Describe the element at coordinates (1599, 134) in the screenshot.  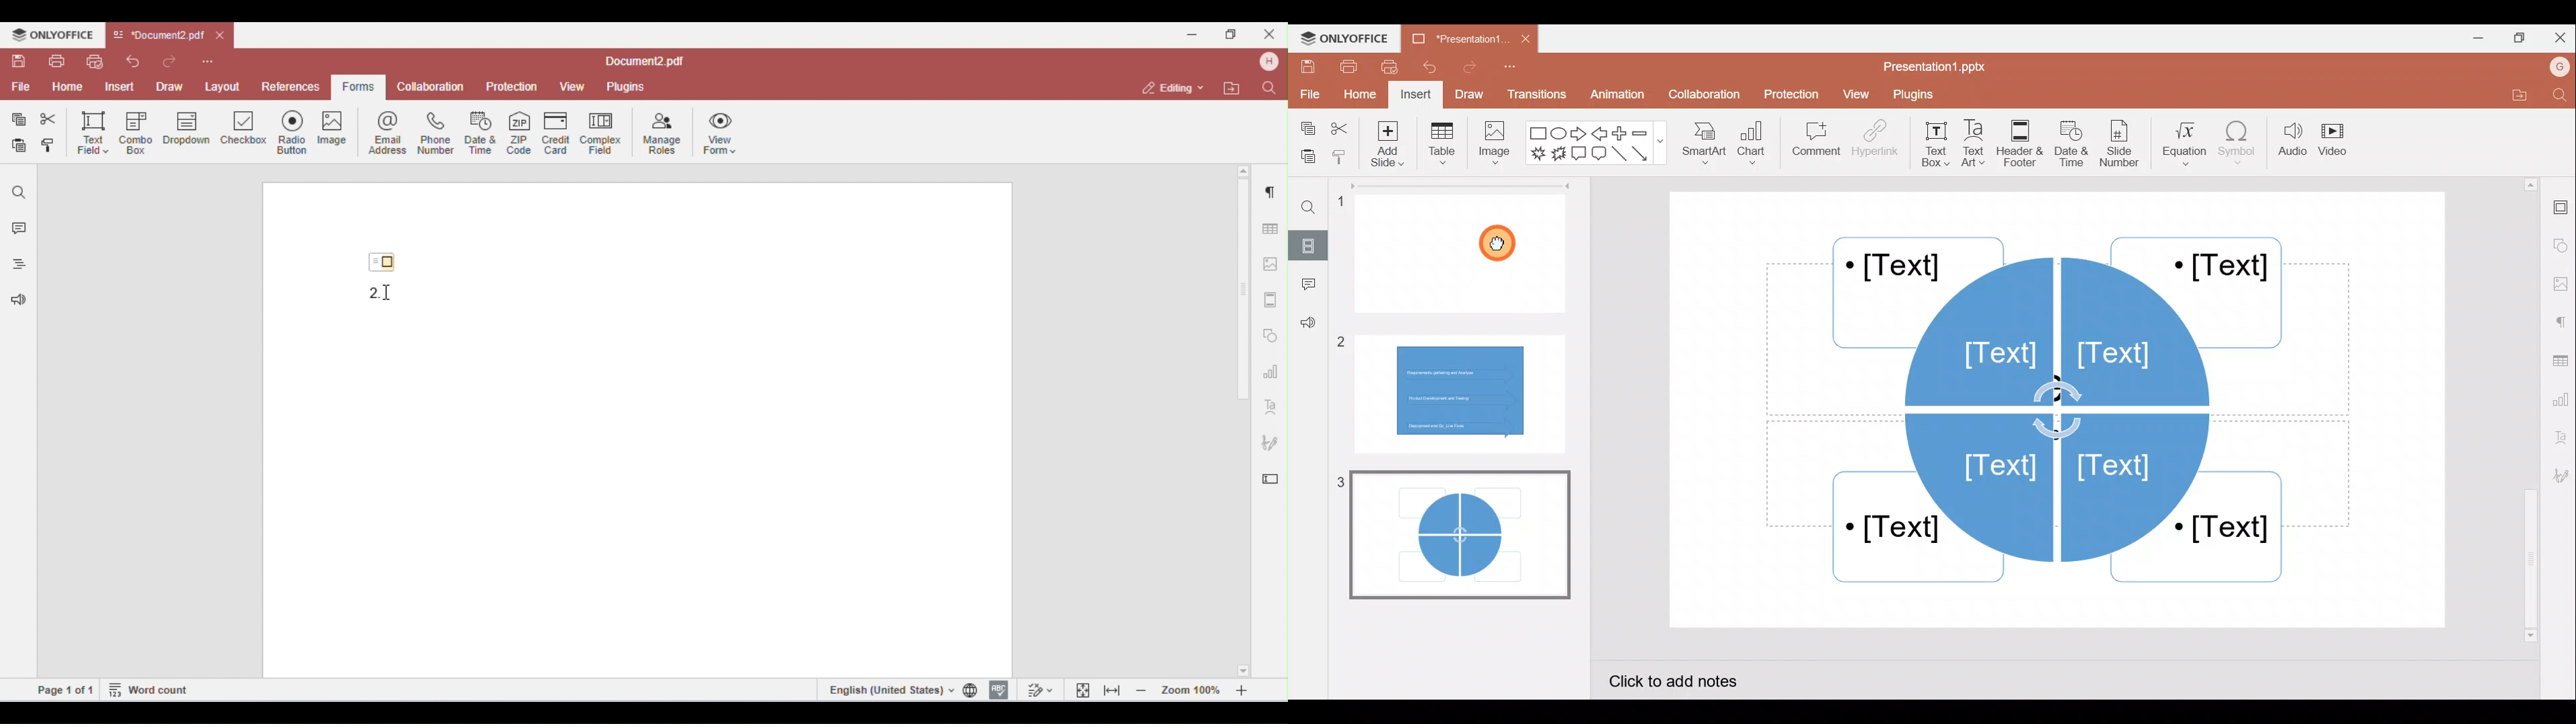
I see `Left arrow` at that location.